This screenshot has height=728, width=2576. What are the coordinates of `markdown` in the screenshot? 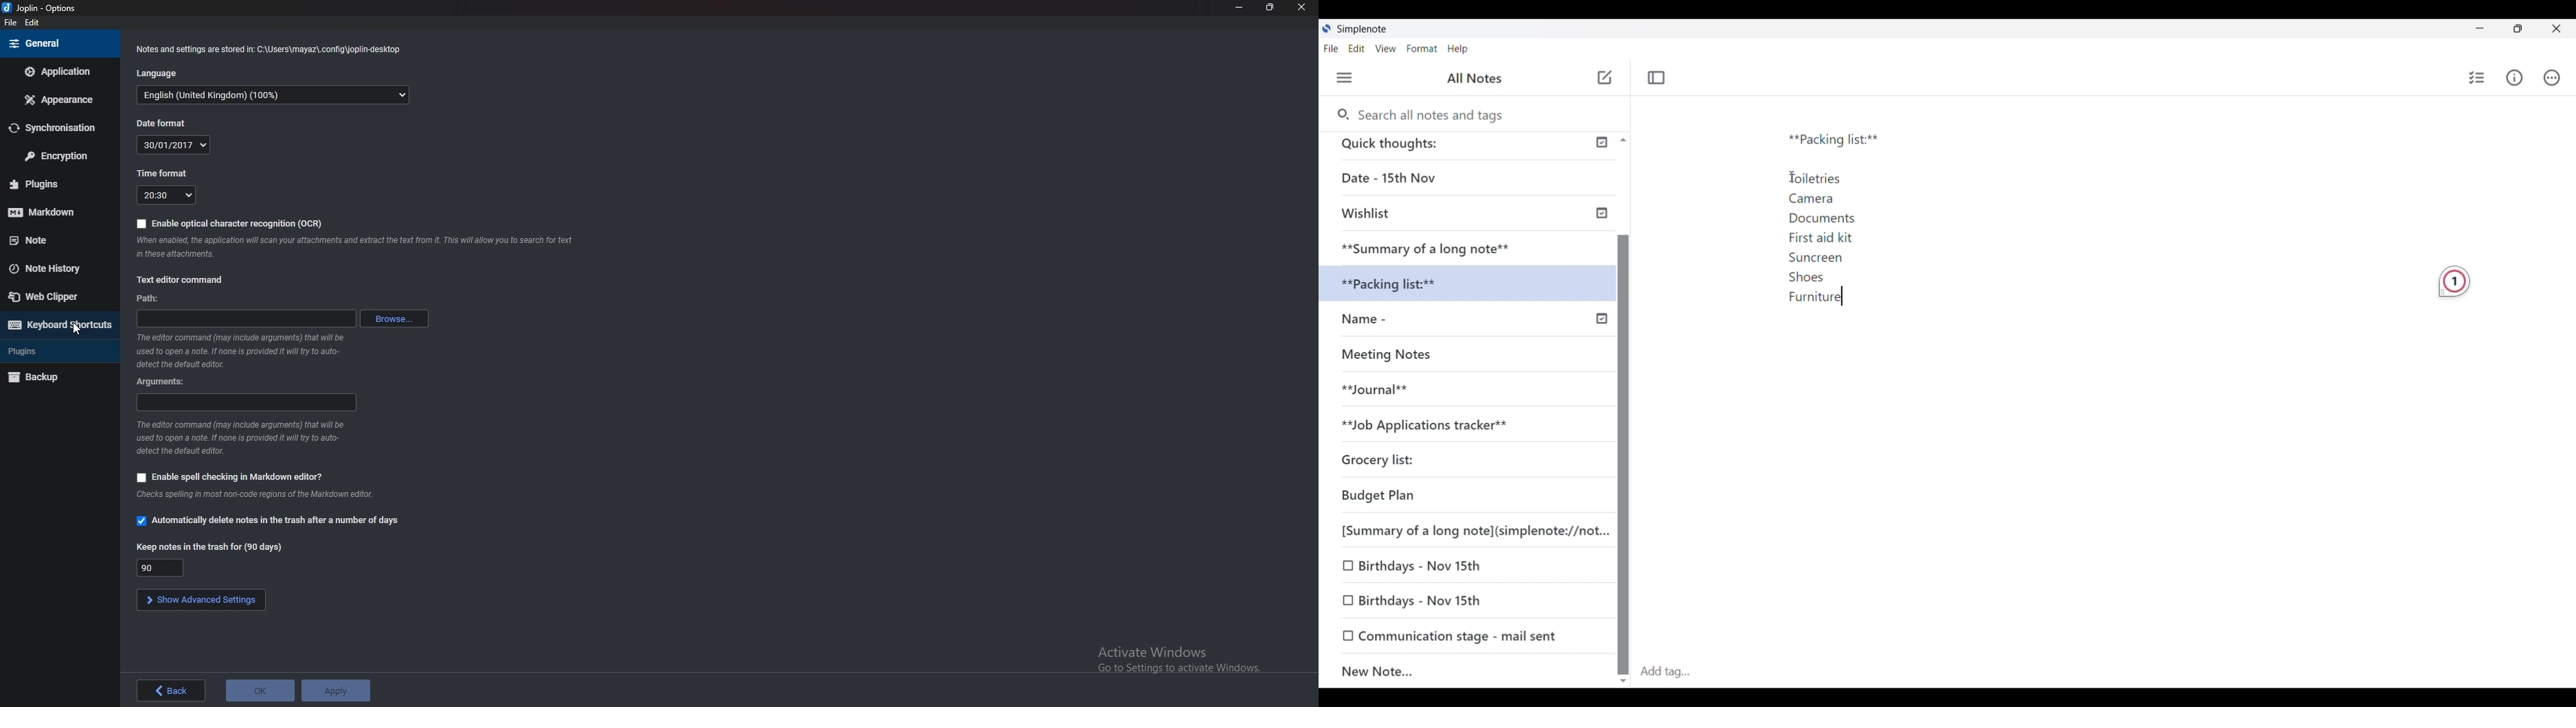 It's located at (54, 211).